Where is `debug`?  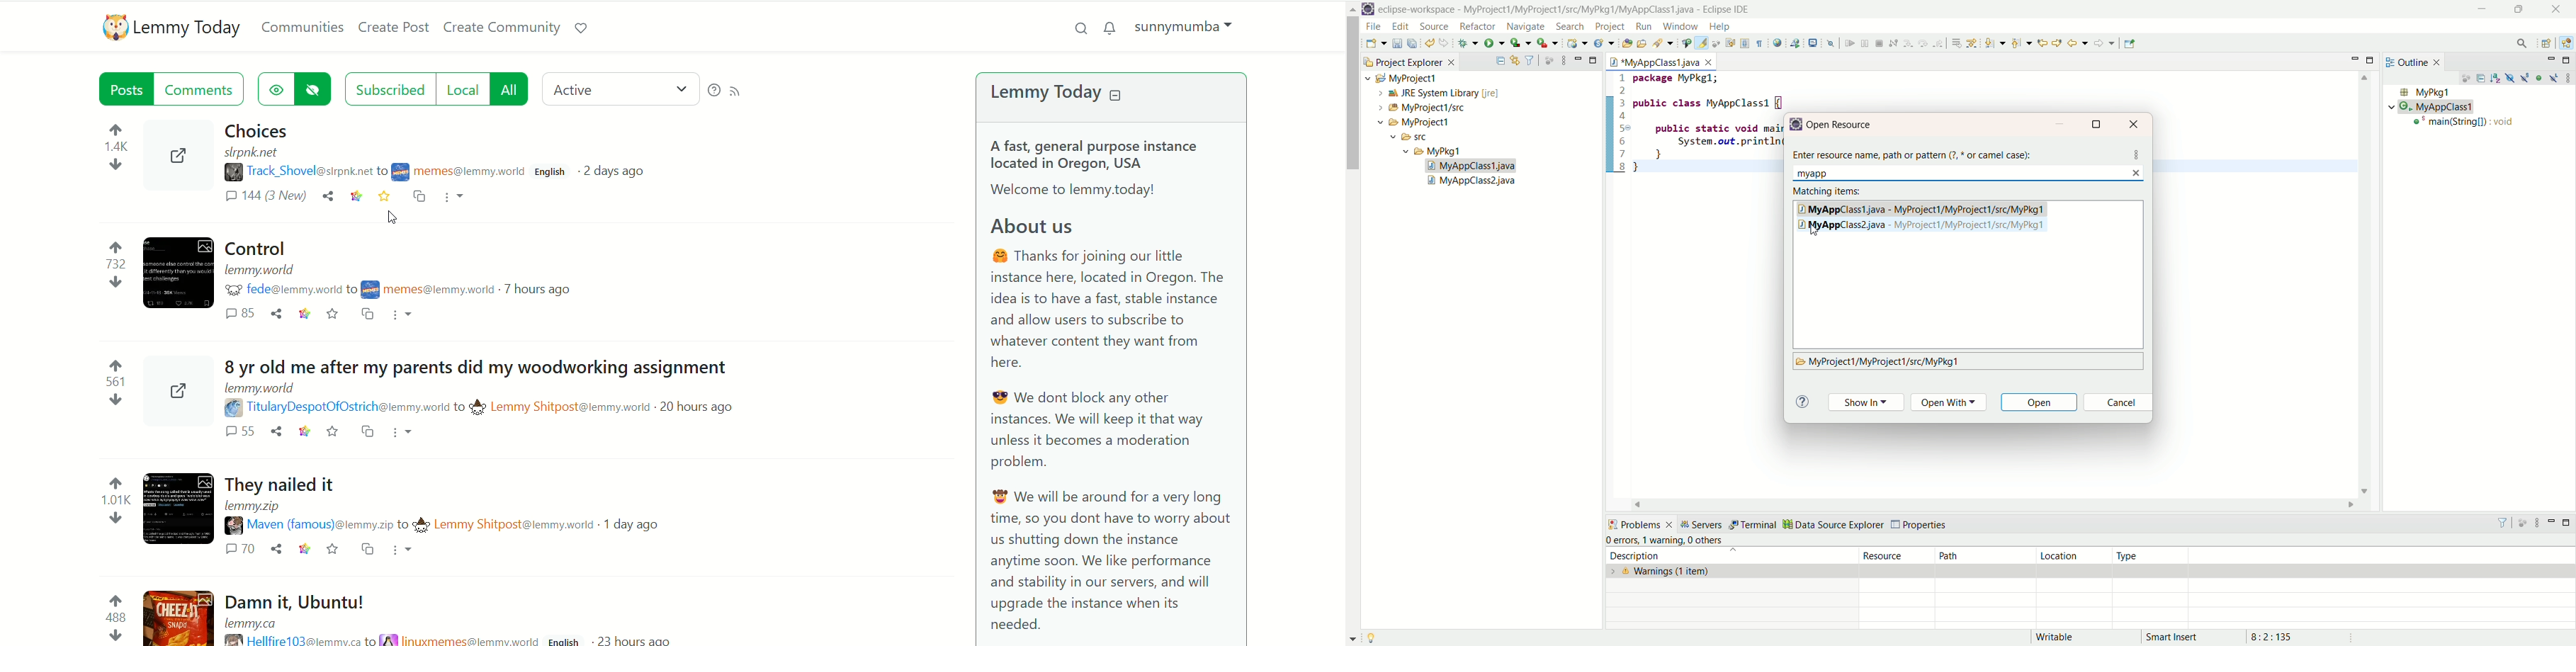 debug is located at coordinates (1469, 45).